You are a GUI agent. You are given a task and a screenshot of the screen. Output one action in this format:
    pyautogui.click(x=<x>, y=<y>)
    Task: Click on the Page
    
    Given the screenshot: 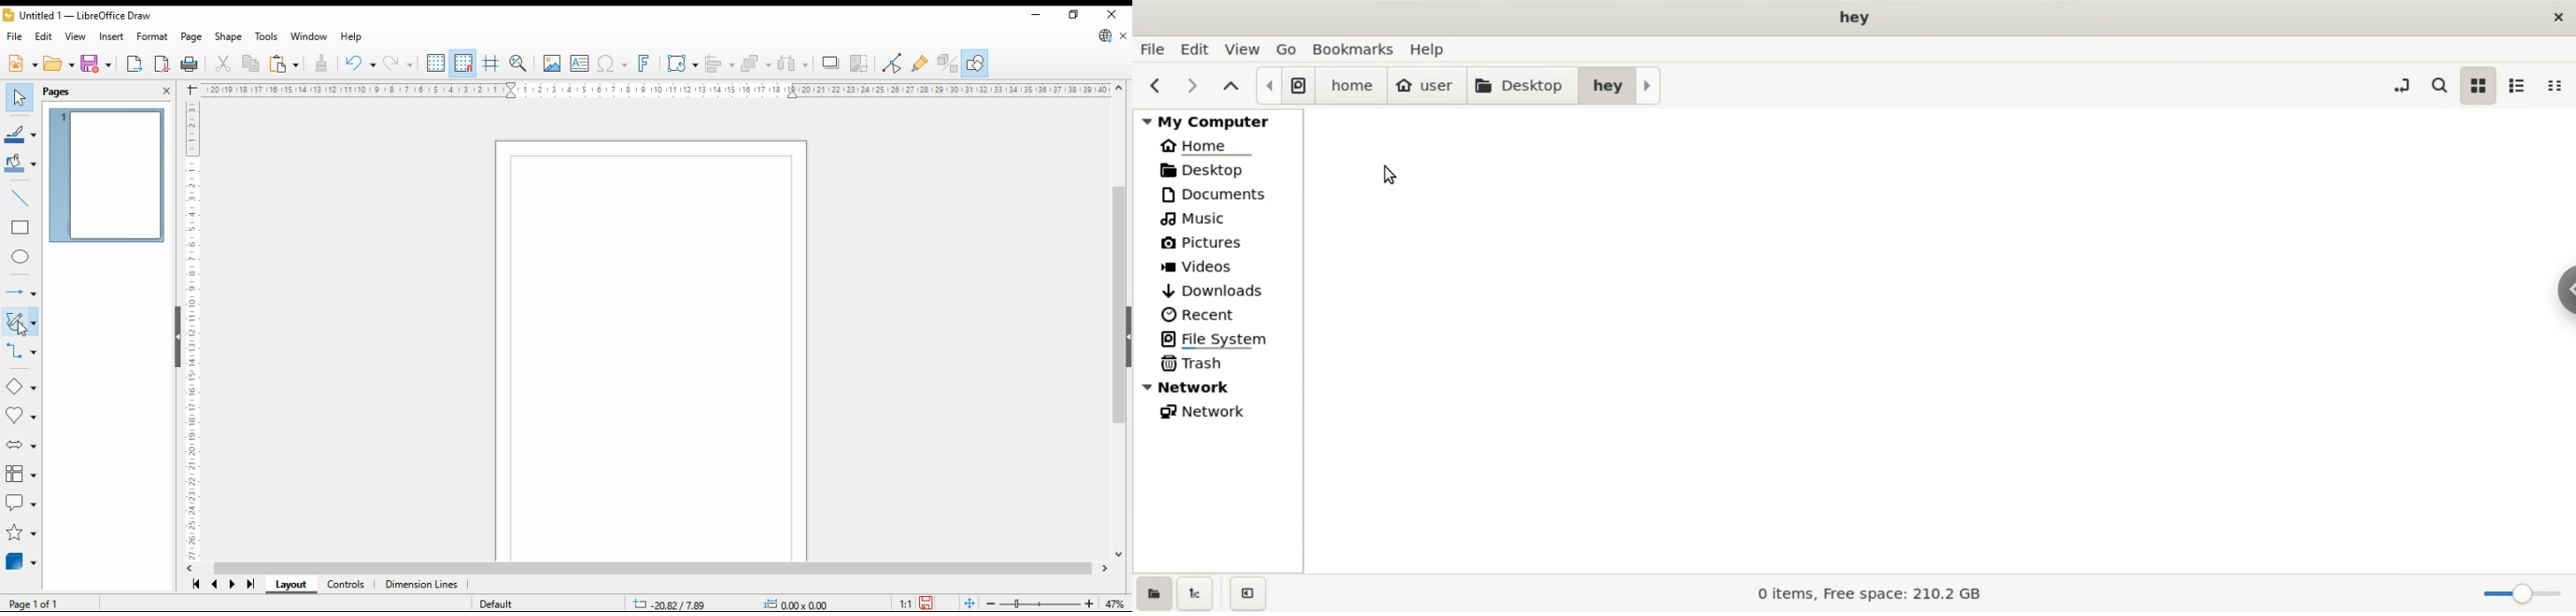 What is the action you would take?
    pyautogui.click(x=651, y=351)
    